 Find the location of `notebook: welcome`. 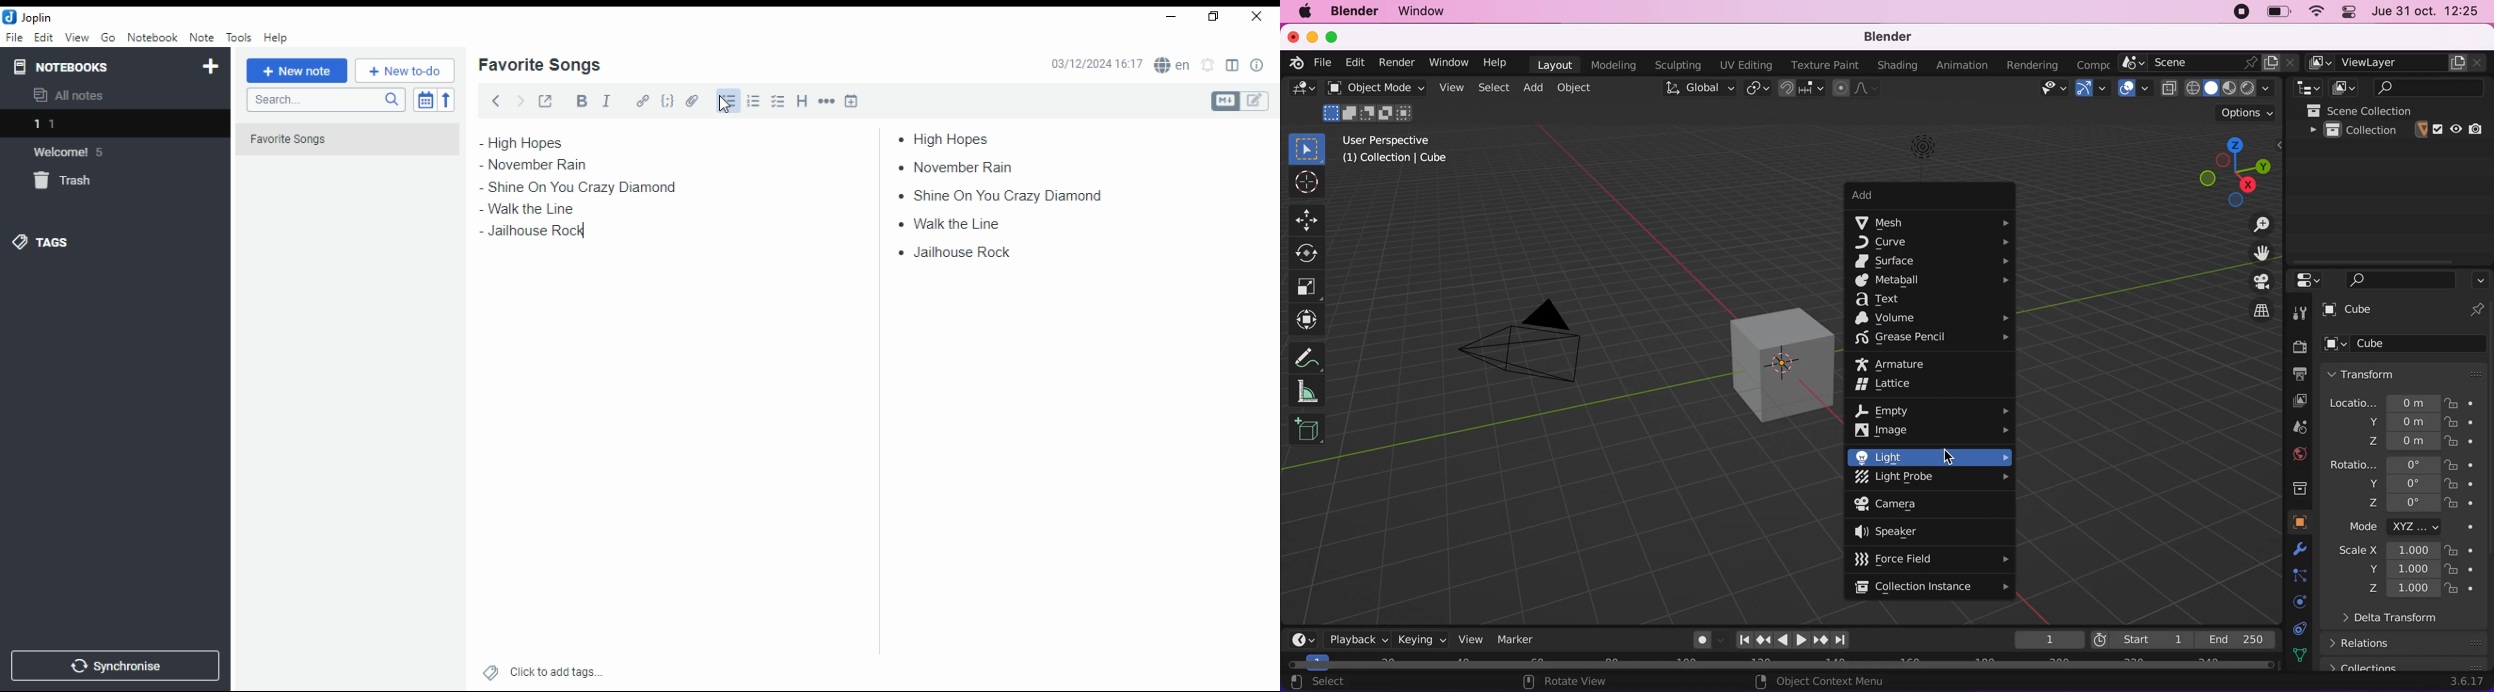

notebook: welcome is located at coordinates (73, 151).